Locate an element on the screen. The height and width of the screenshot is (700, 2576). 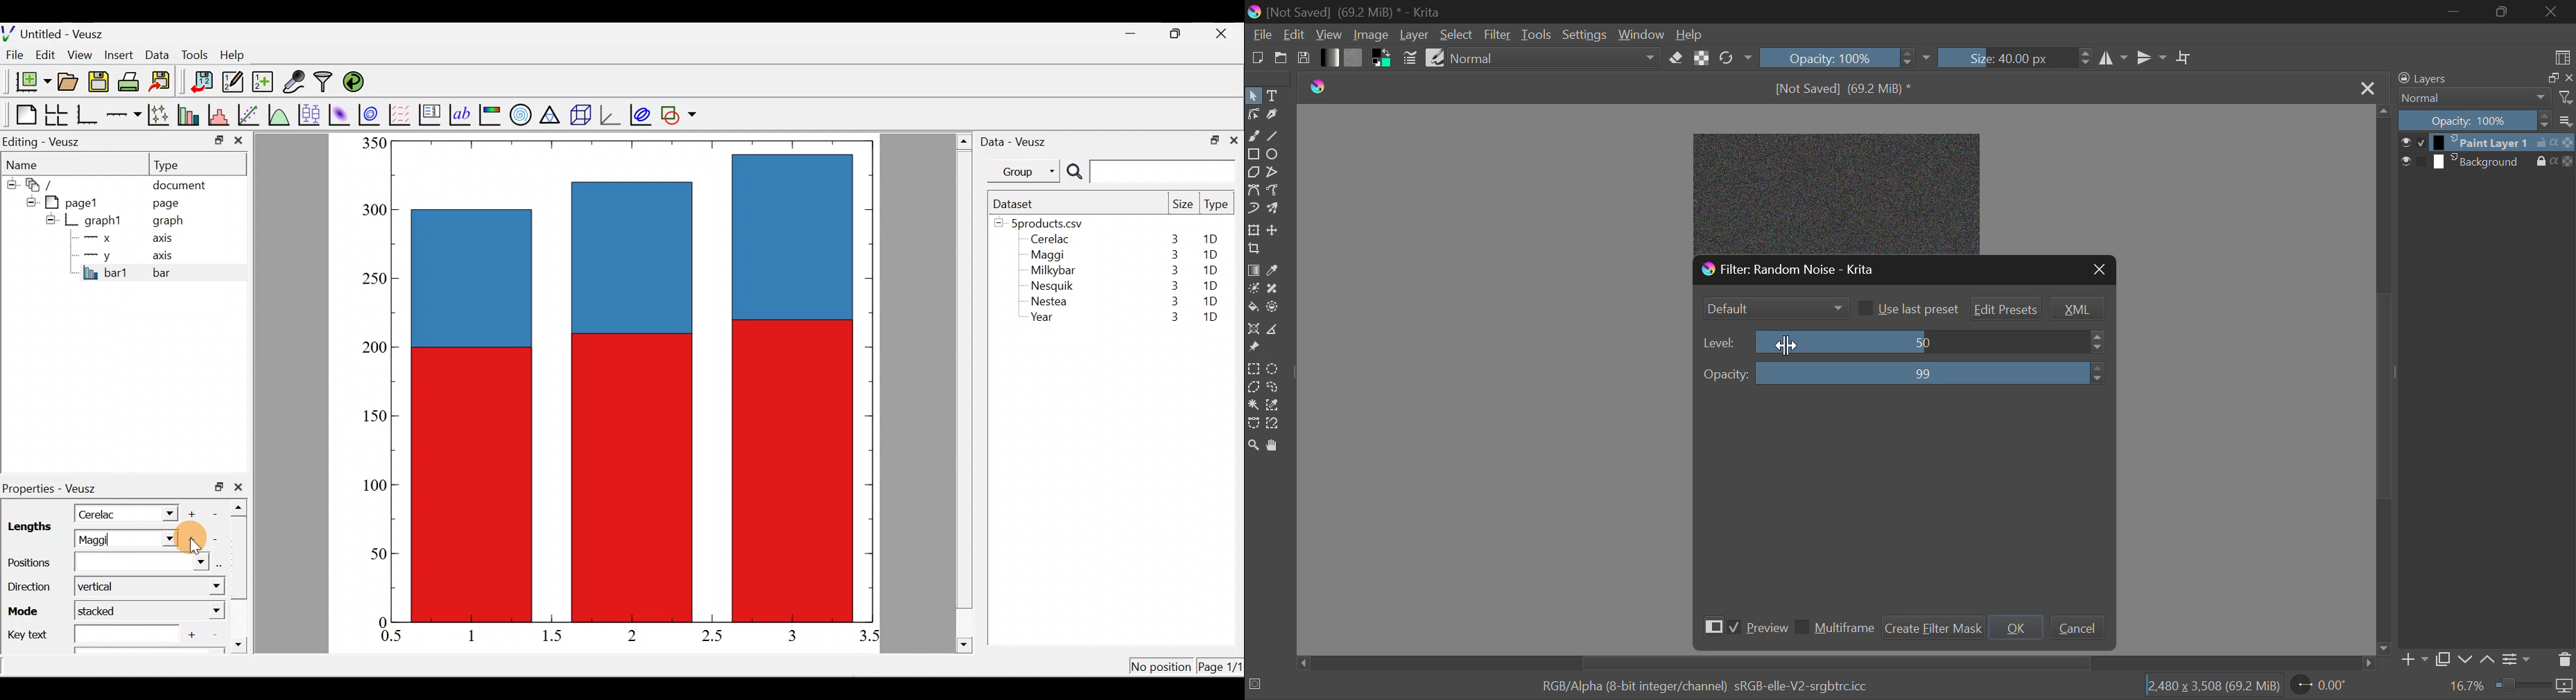
Edit Presets is located at coordinates (2007, 310).